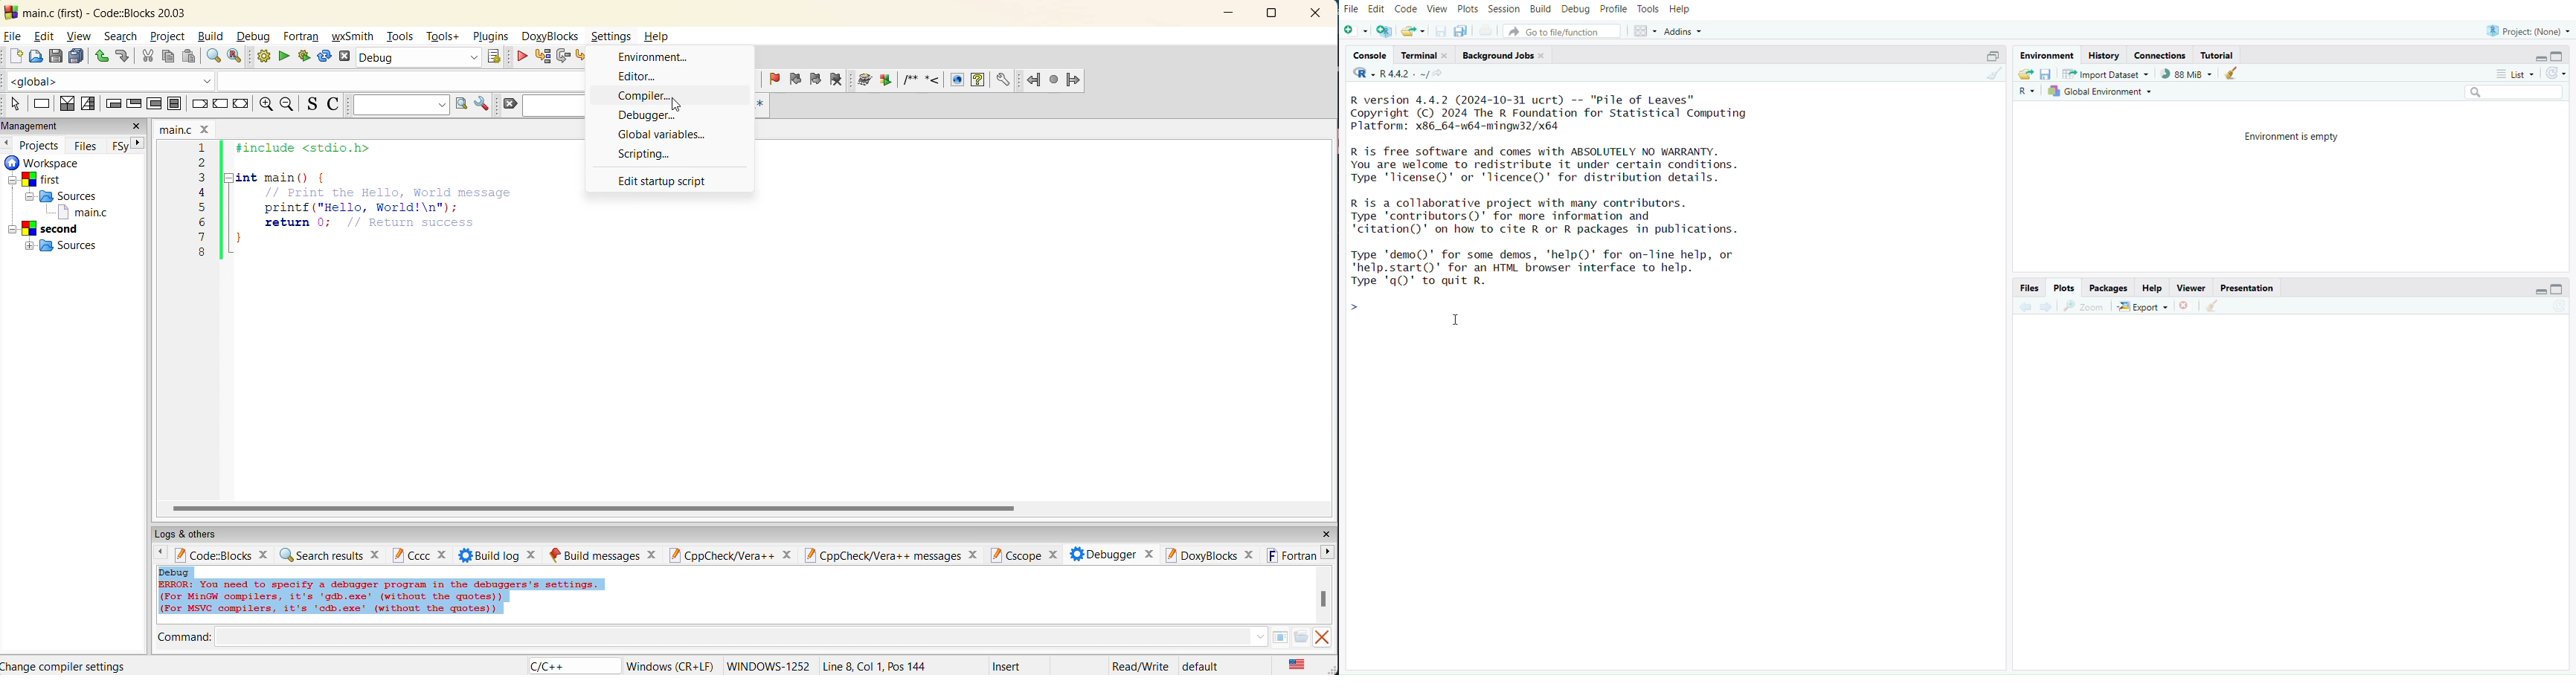 The height and width of the screenshot is (700, 2576). What do you see at coordinates (1994, 76) in the screenshot?
I see `clear console` at bounding box center [1994, 76].